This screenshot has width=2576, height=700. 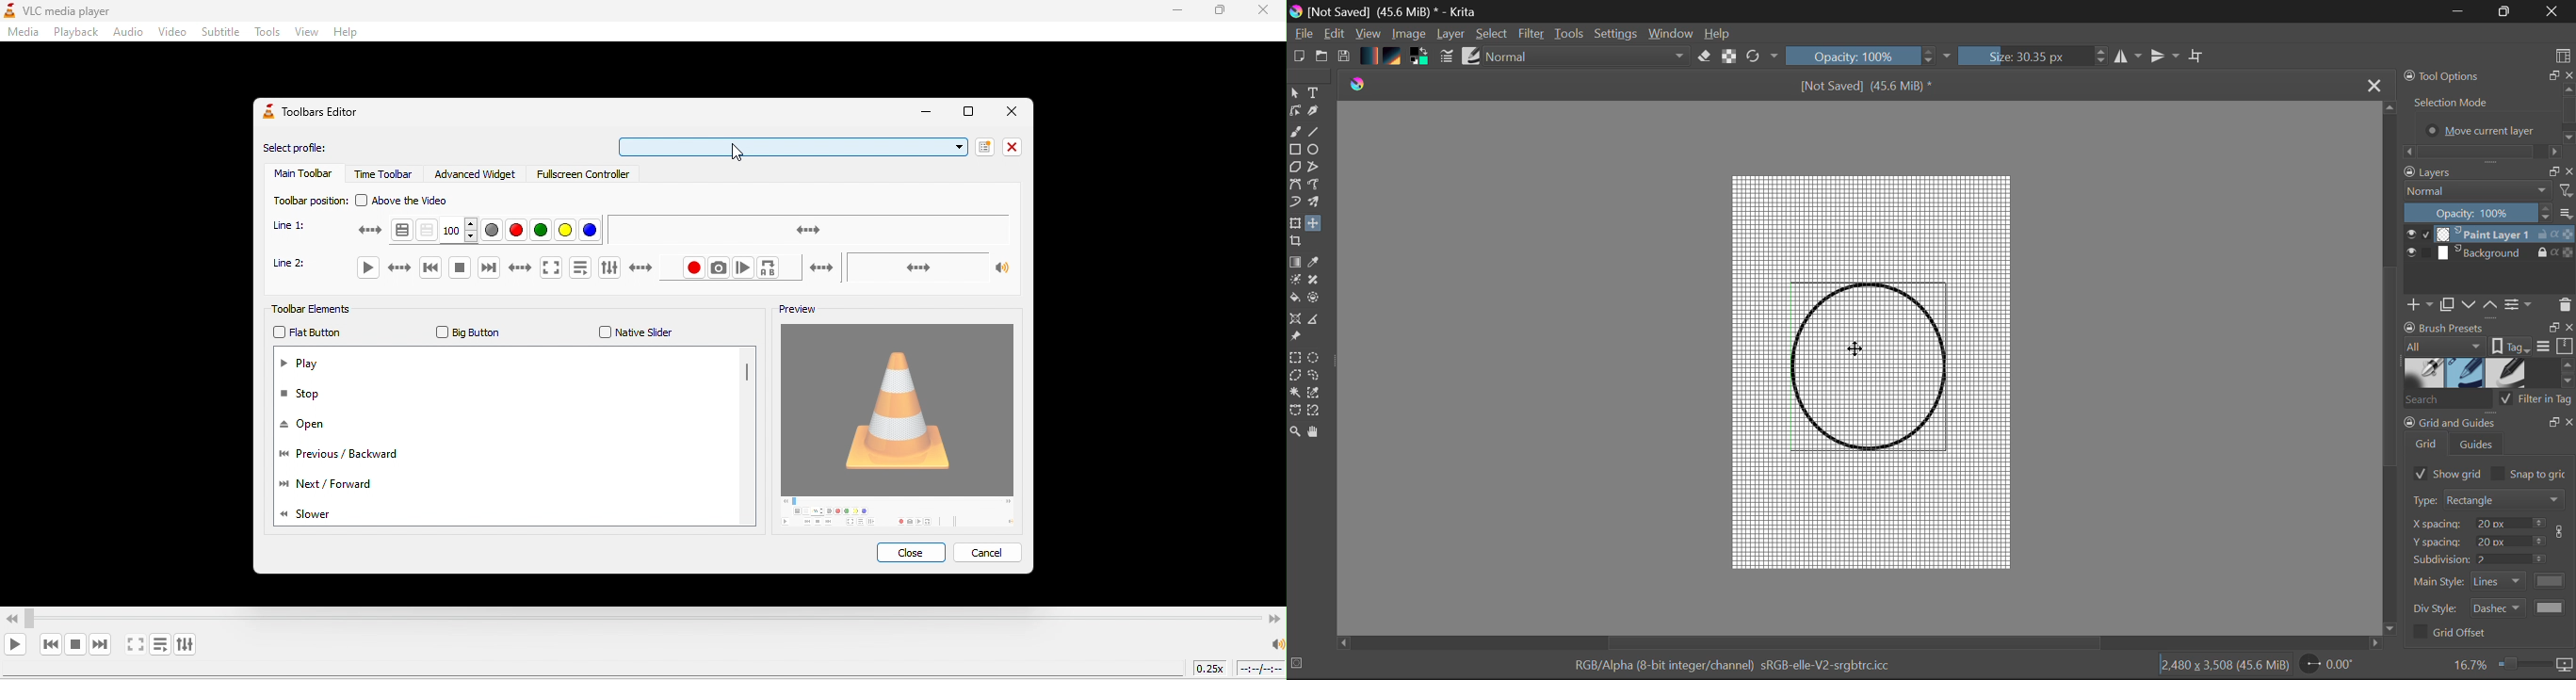 What do you see at coordinates (1312, 411) in the screenshot?
I see `Magnetic Selection` at bounding box center [1312, 411].